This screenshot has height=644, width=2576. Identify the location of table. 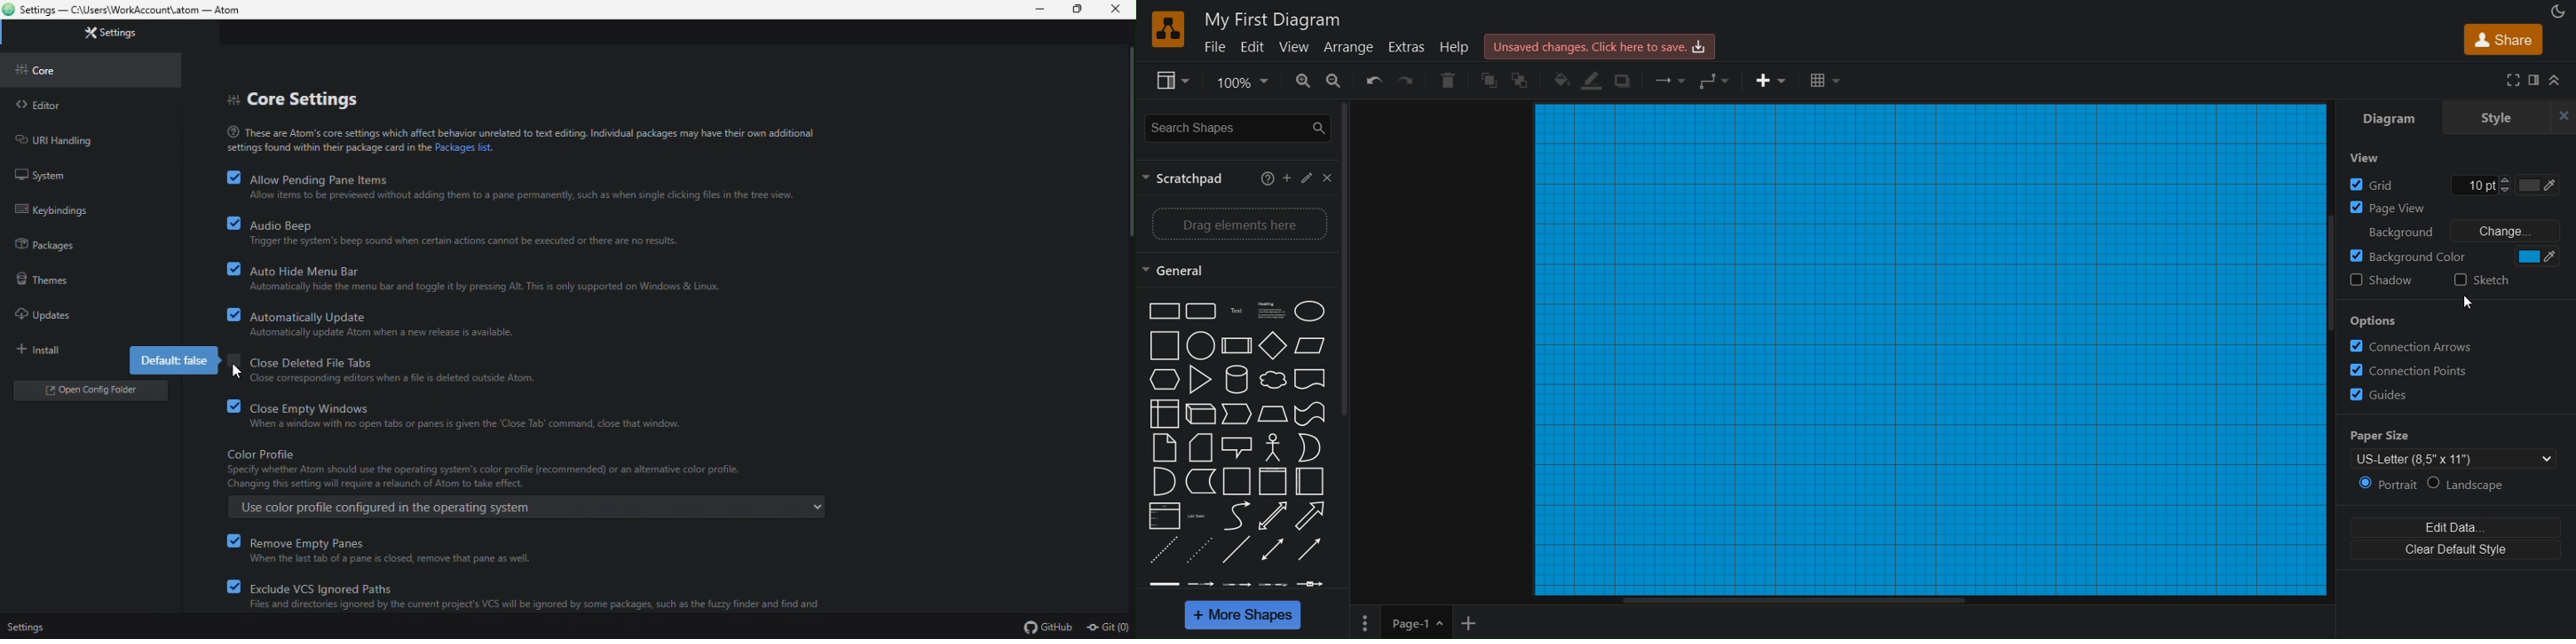
(1827, 82).